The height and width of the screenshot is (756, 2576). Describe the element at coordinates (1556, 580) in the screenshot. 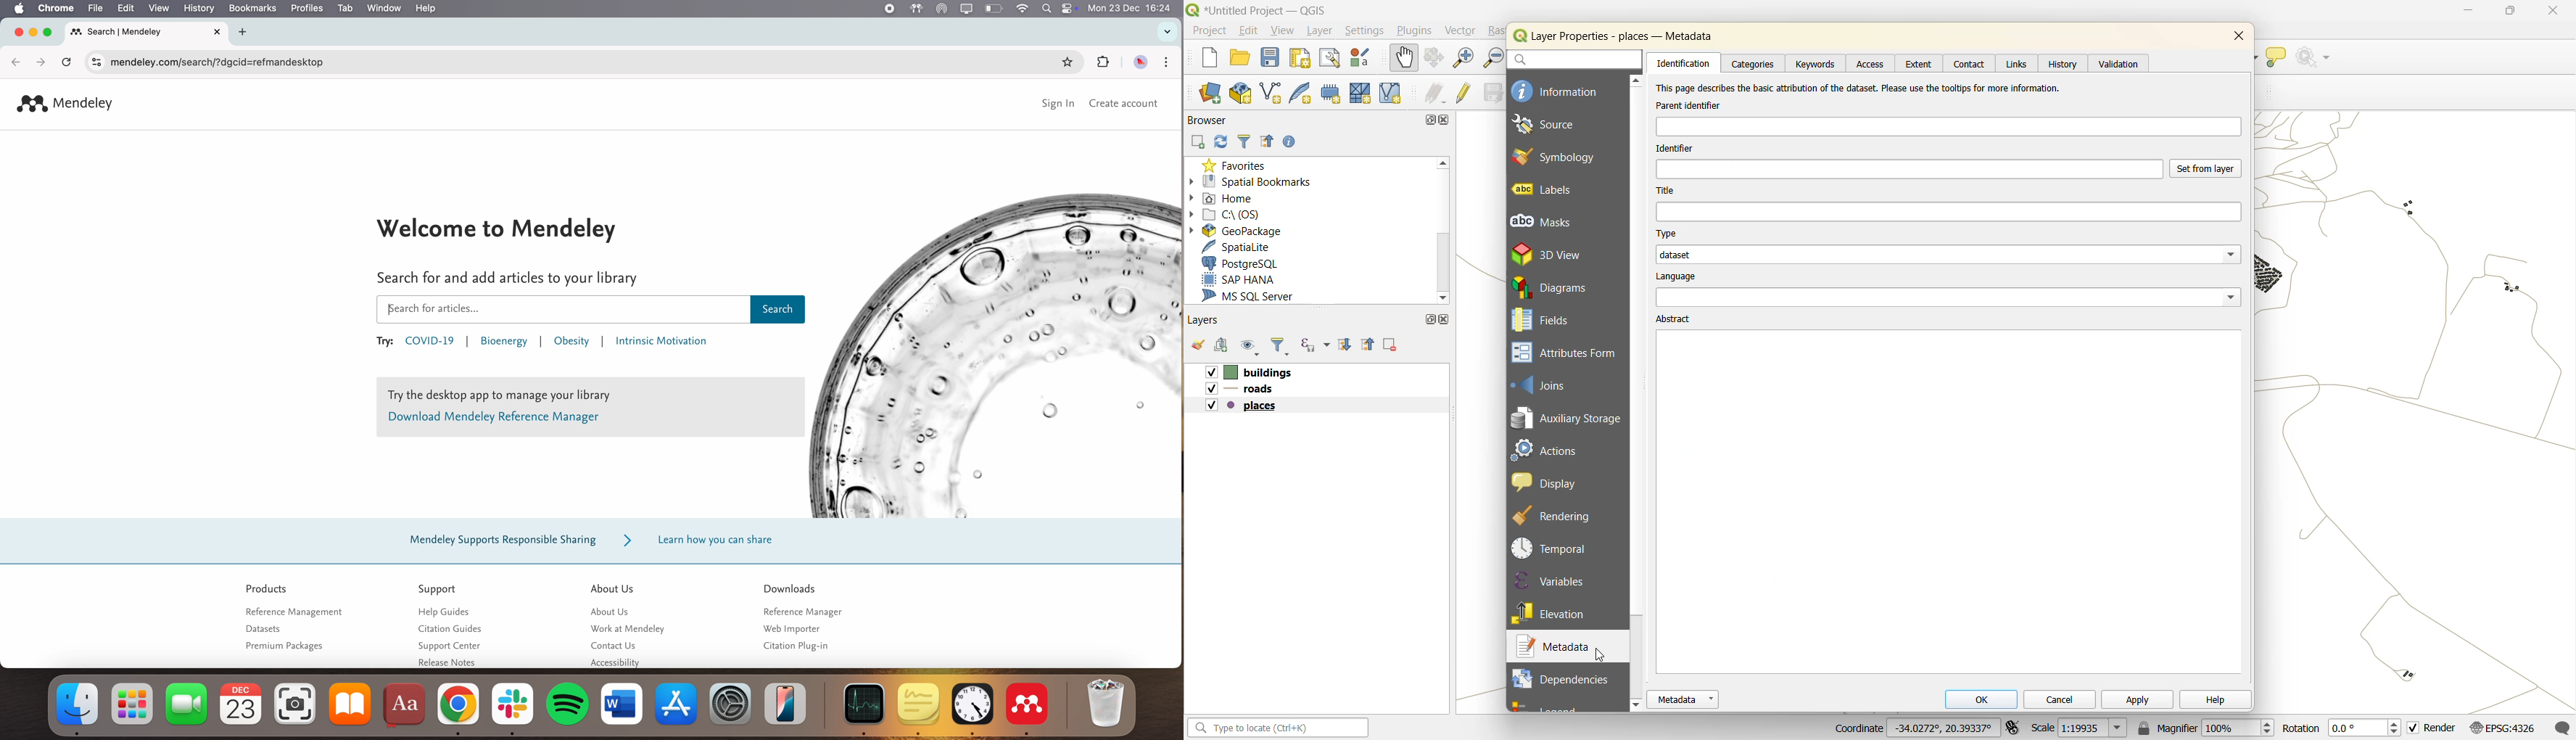

I see `variables` at that location.